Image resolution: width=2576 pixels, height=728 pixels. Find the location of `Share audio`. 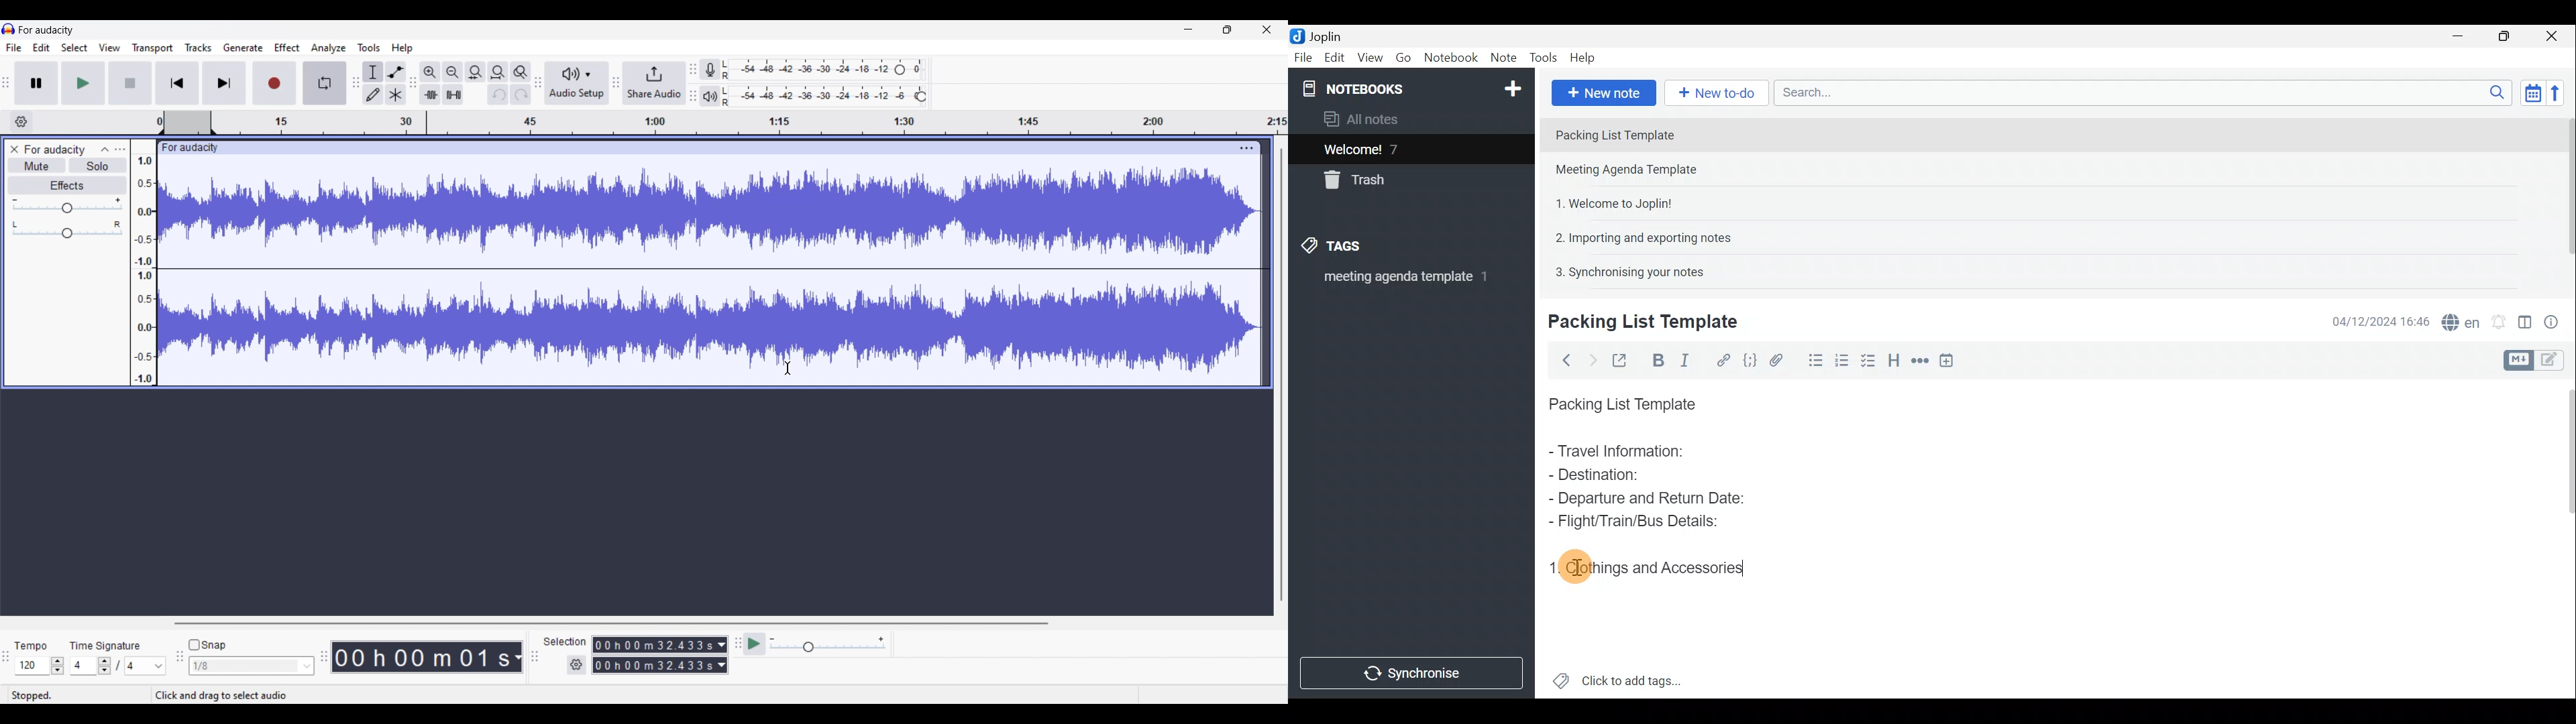

Share audio is located at coordinates (655, 82).